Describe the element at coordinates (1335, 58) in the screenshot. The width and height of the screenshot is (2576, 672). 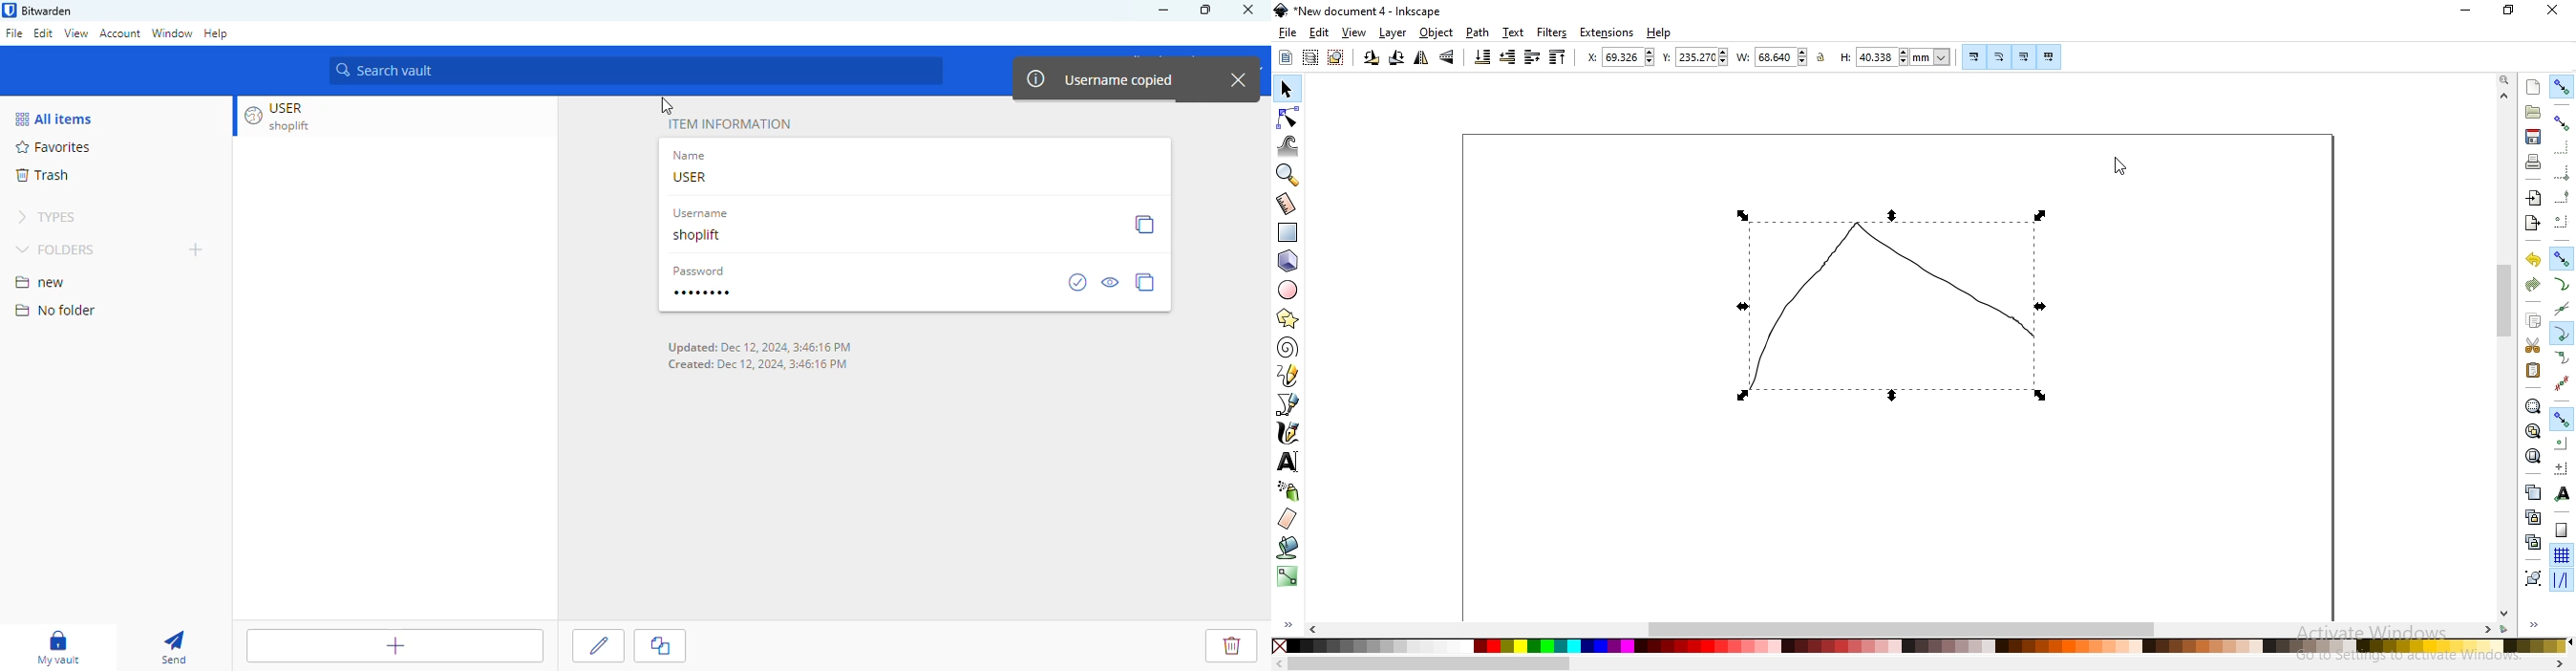
I see `deselect any selected paths` at that location.